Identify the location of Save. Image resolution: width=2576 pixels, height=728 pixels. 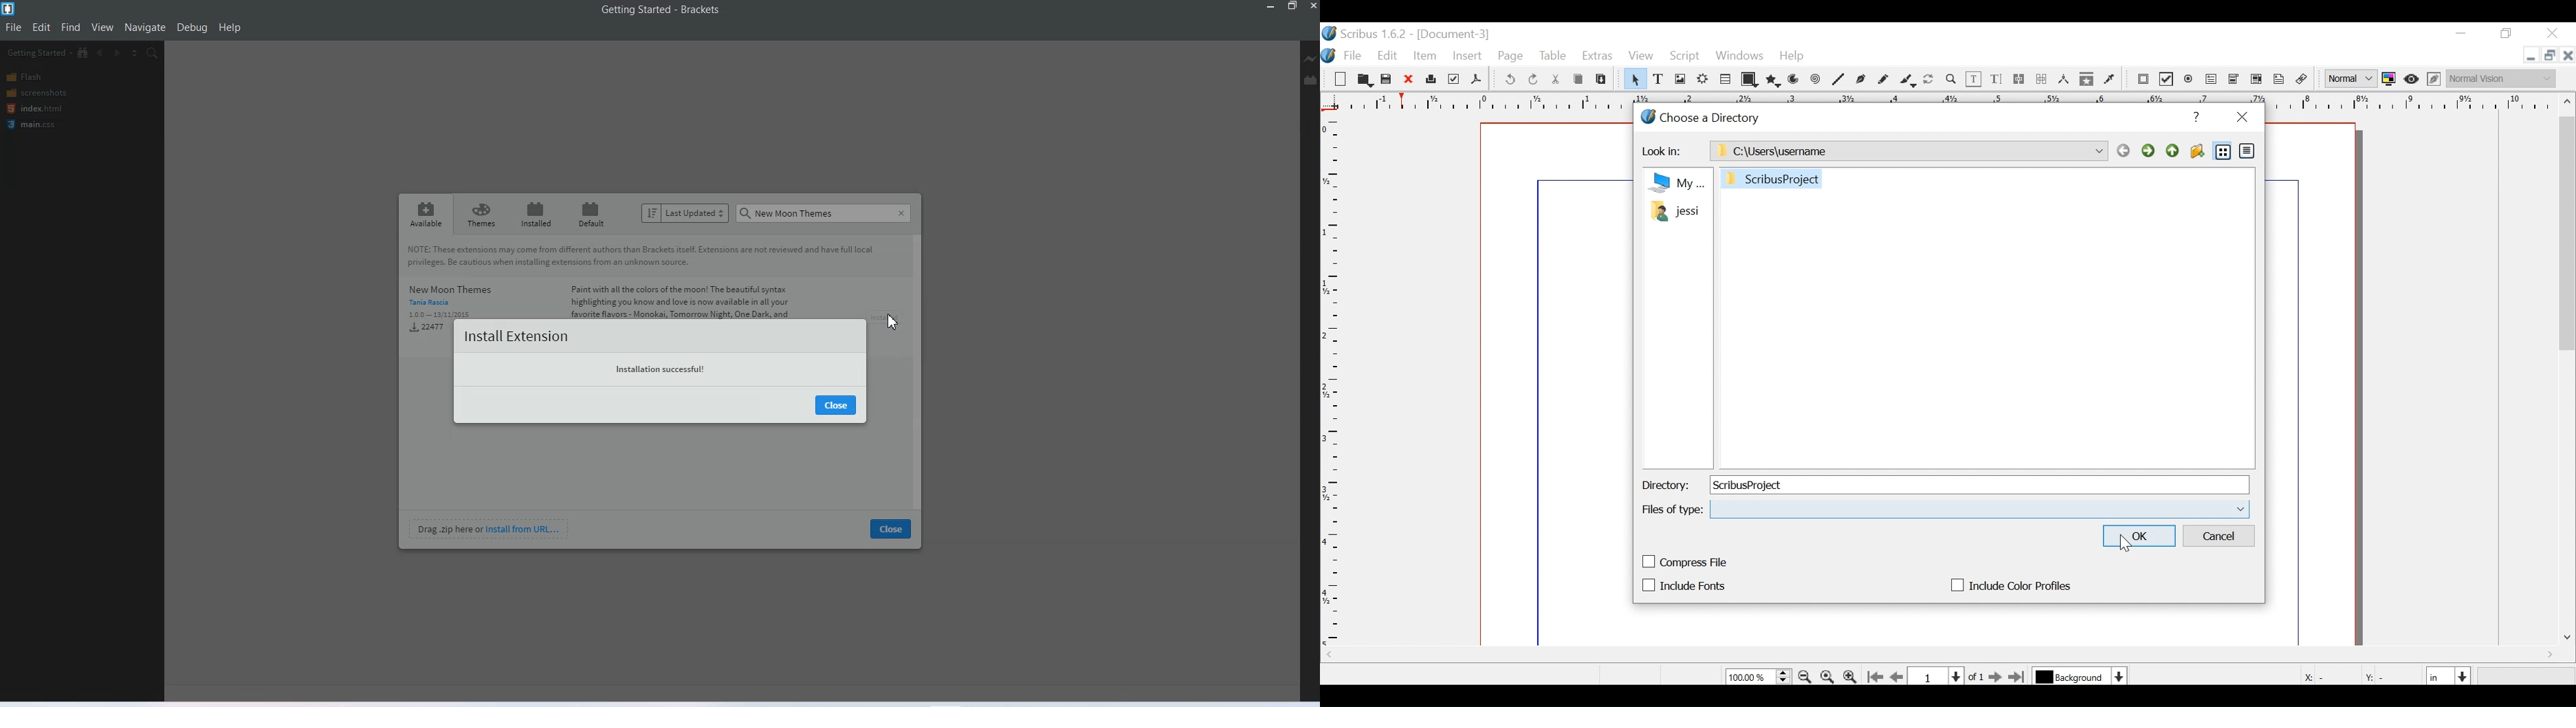
(1387, 79).